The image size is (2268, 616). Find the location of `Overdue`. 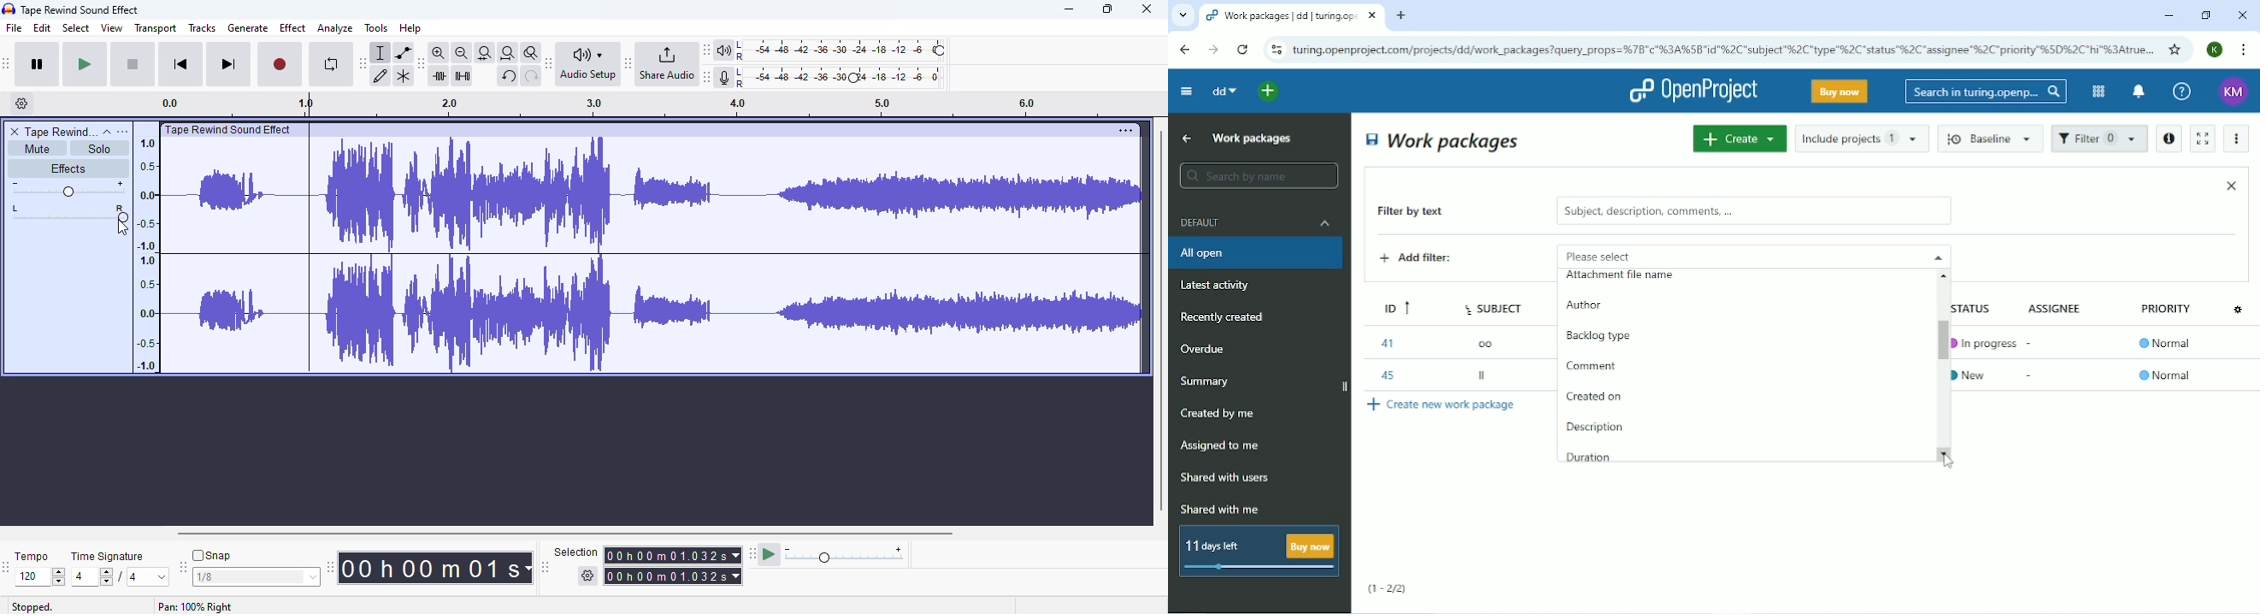

Overdue is located at coordinates (1205, 350).